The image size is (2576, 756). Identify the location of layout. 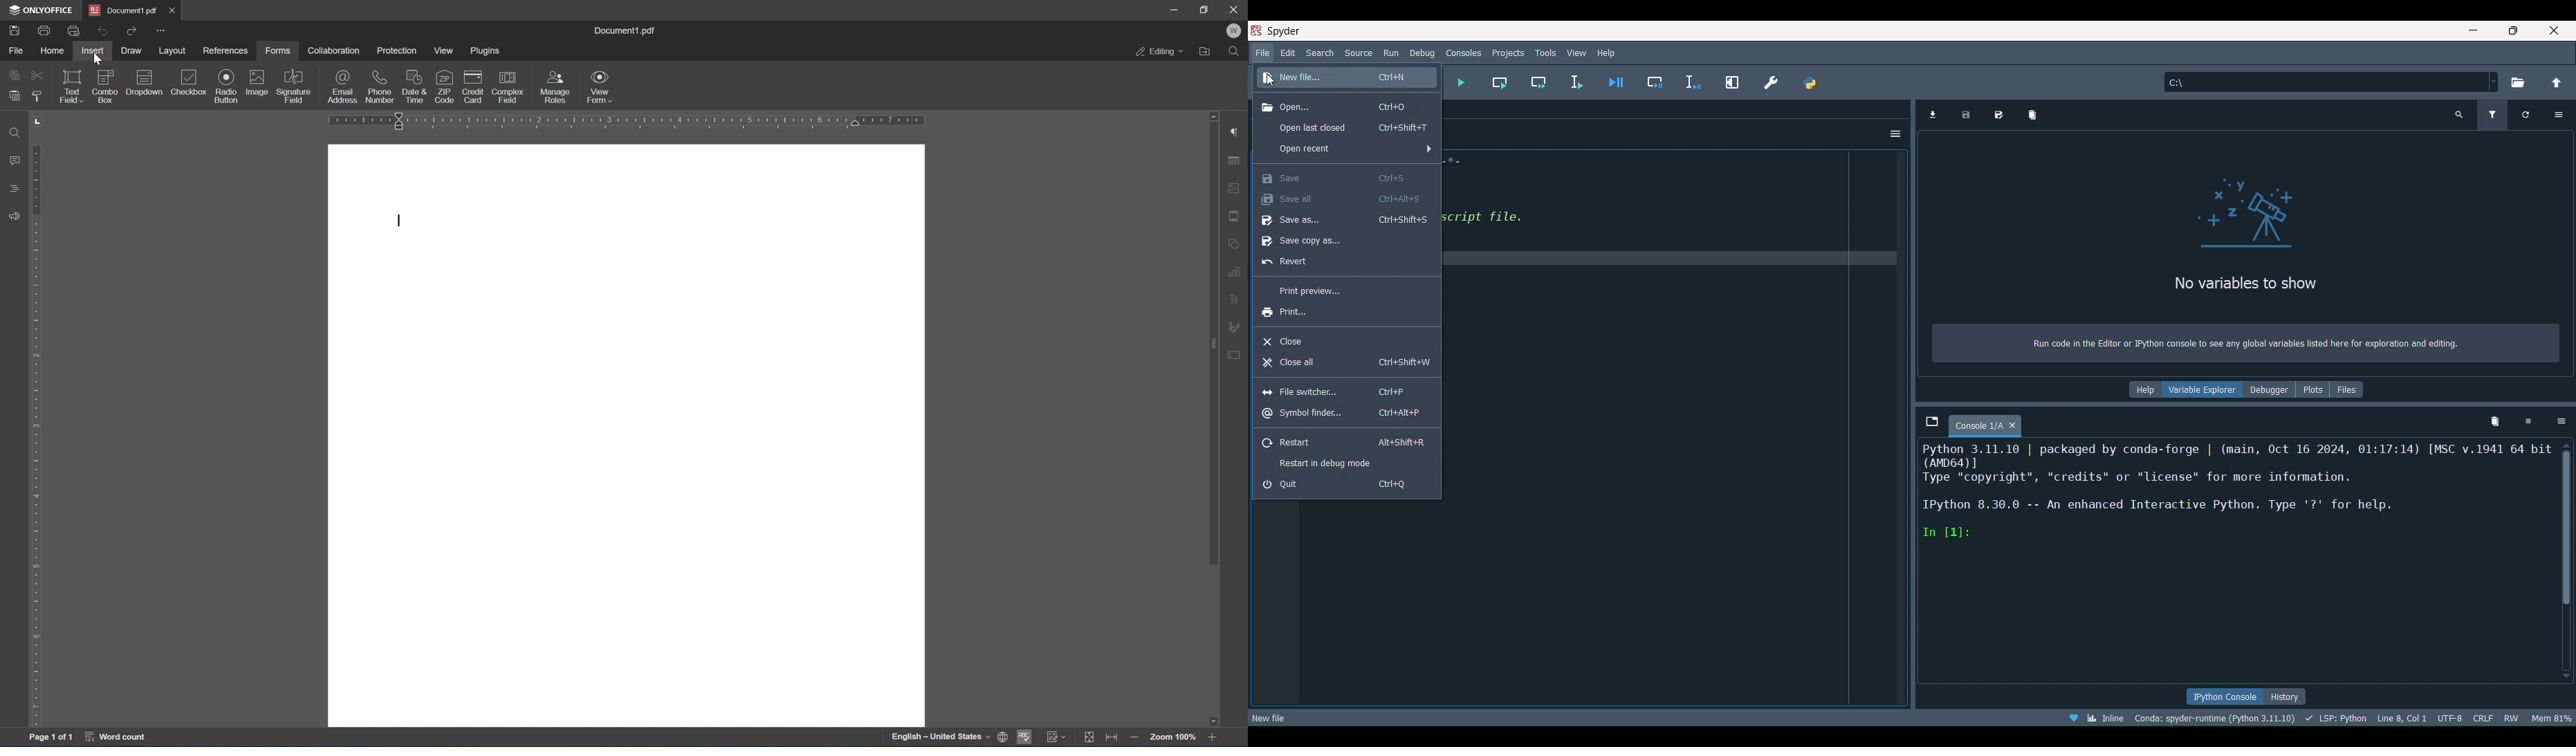
(175, 50).